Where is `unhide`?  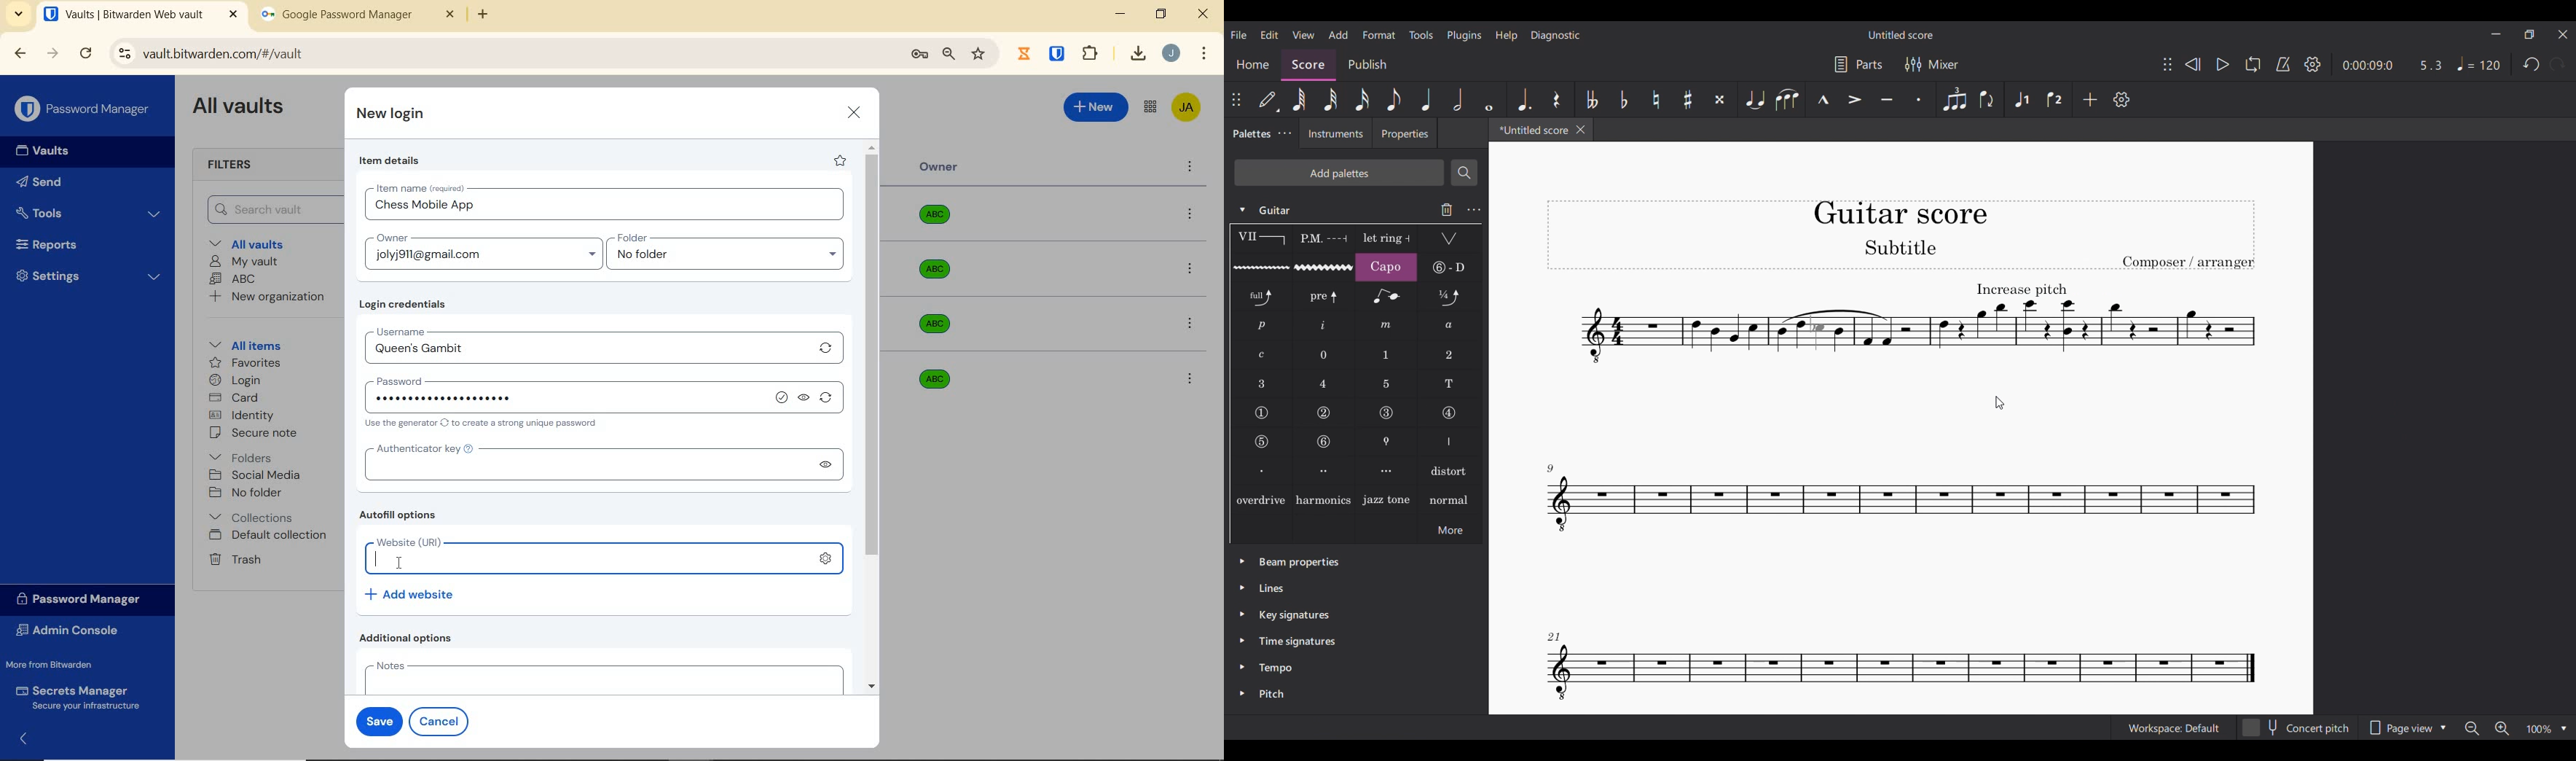 unhide is located at coordinates (805, 399).